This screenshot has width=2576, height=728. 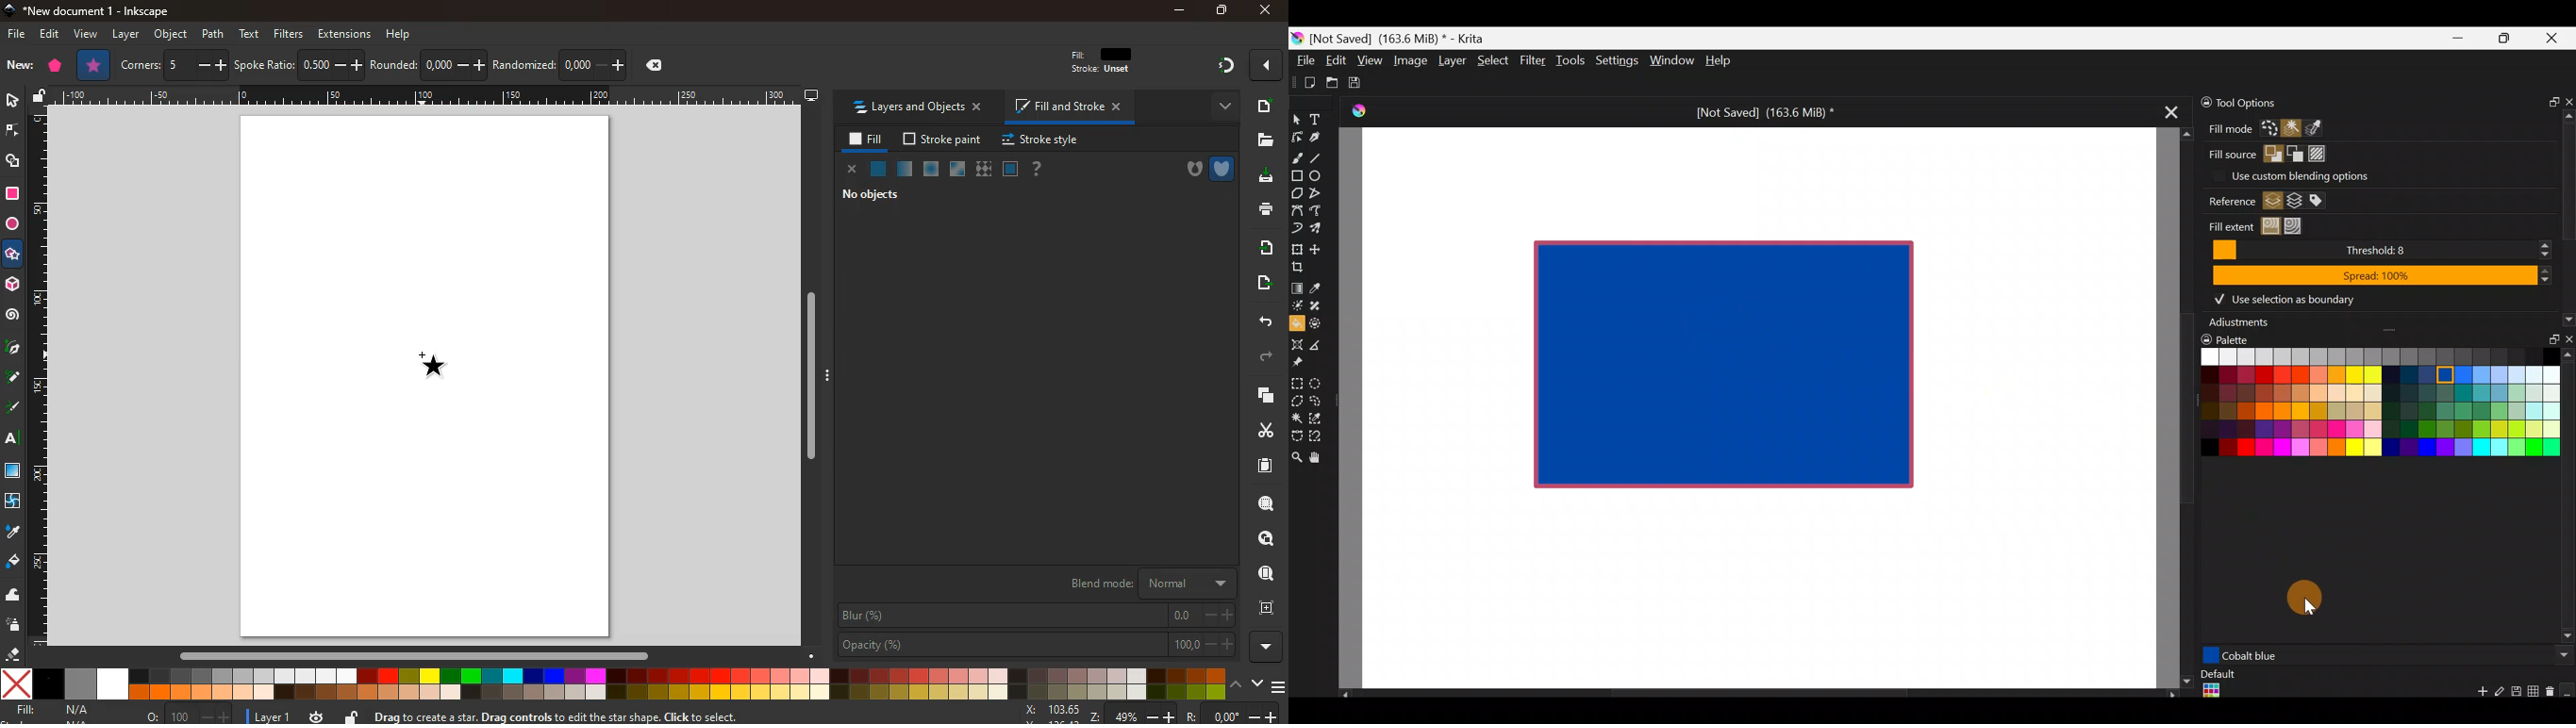 I want to click on Scroll bar, so click(x=2568, y=498).